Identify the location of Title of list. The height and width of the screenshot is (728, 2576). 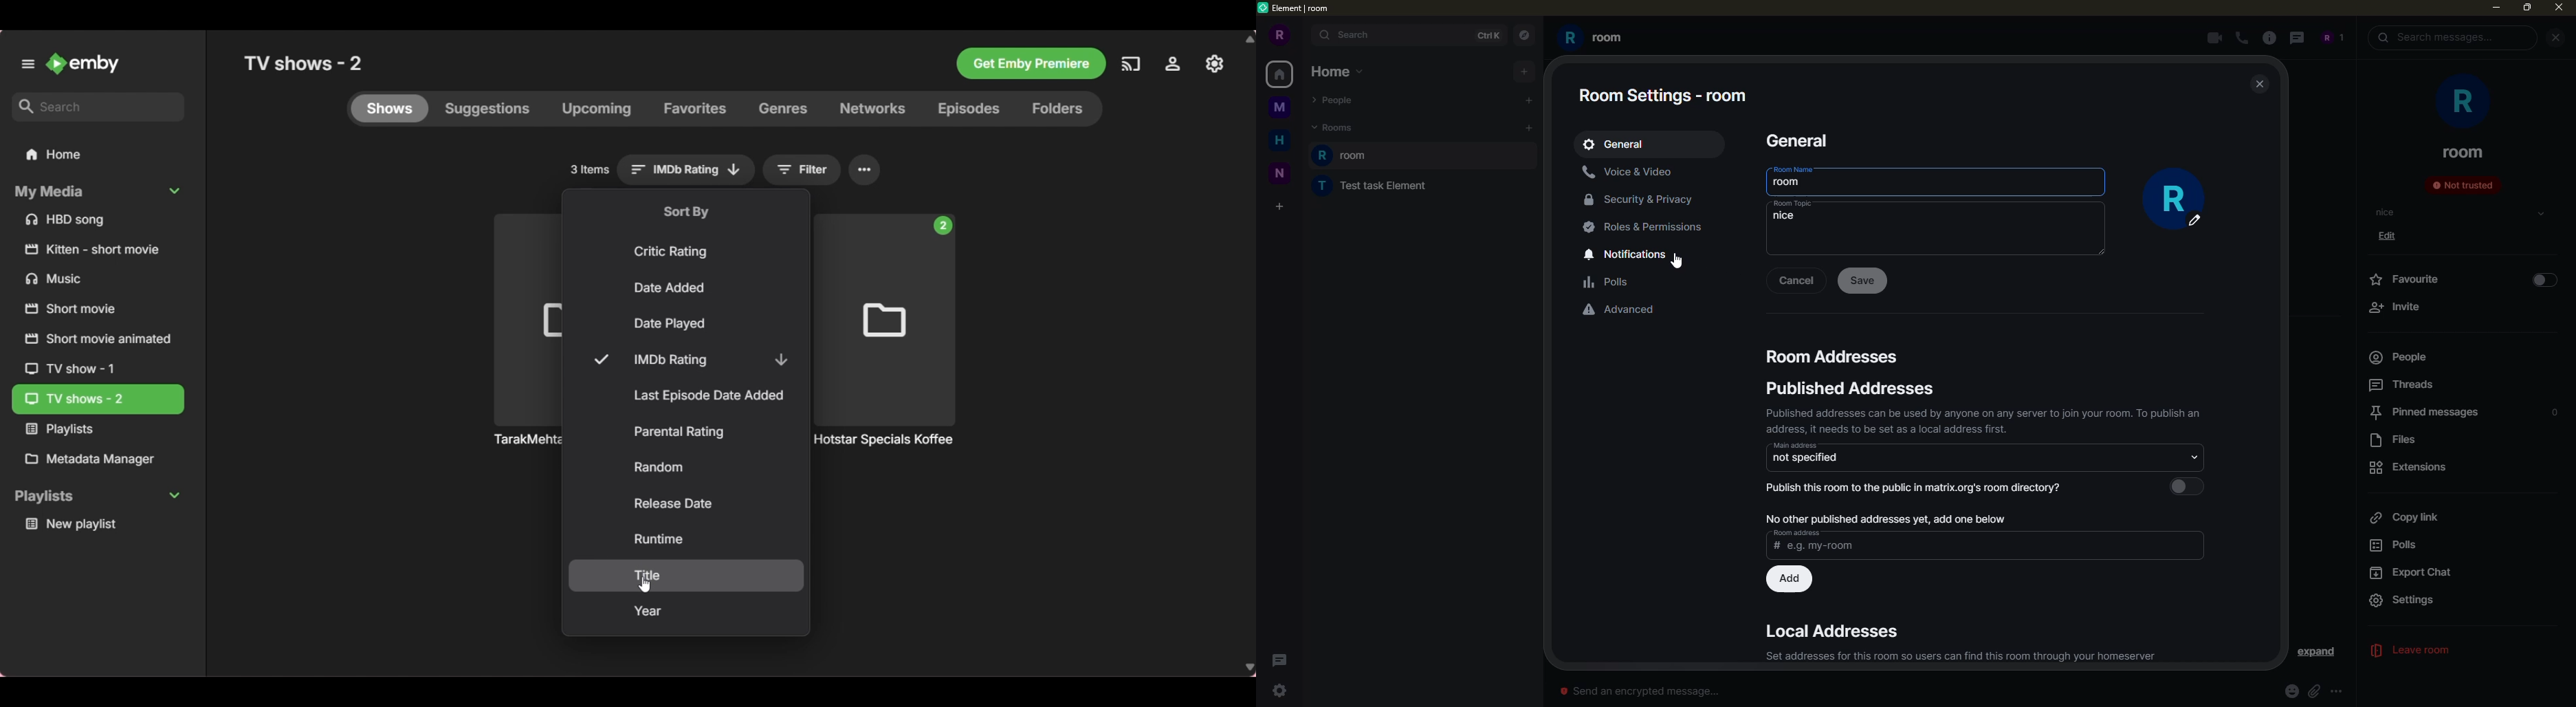
(686, 211).